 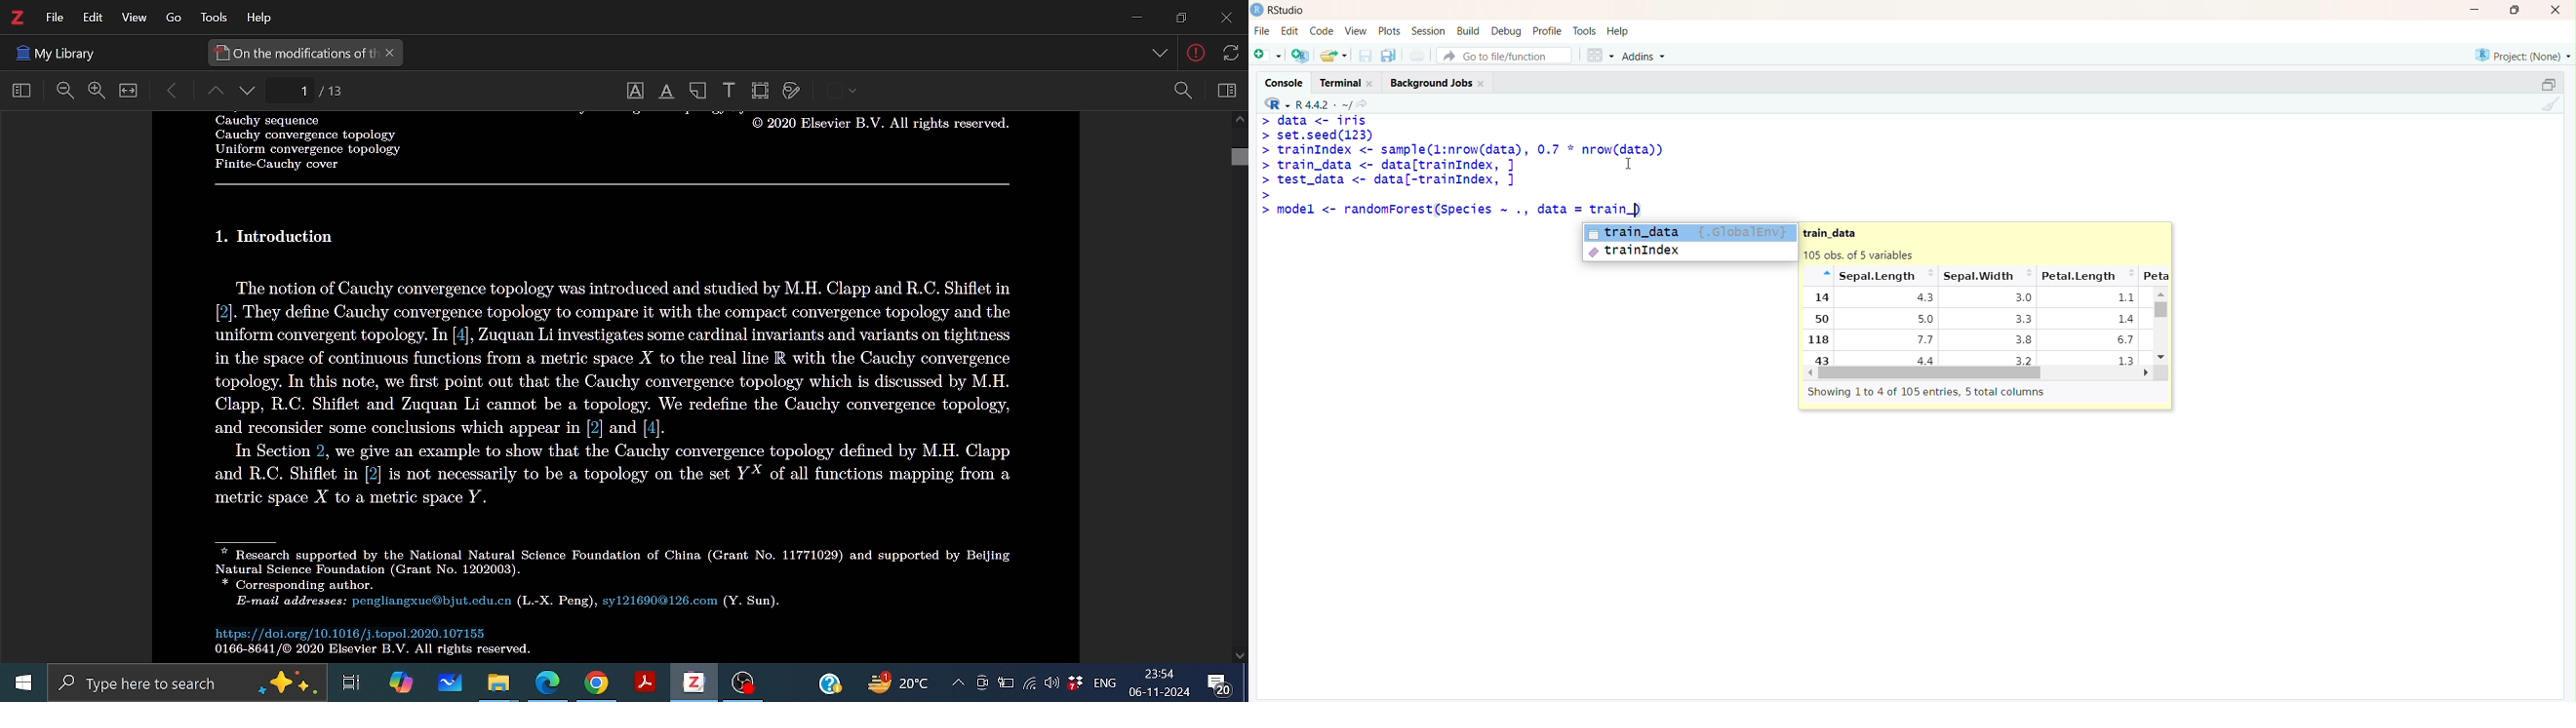 I want to click on Terminal, so click(x=1345, y=80).